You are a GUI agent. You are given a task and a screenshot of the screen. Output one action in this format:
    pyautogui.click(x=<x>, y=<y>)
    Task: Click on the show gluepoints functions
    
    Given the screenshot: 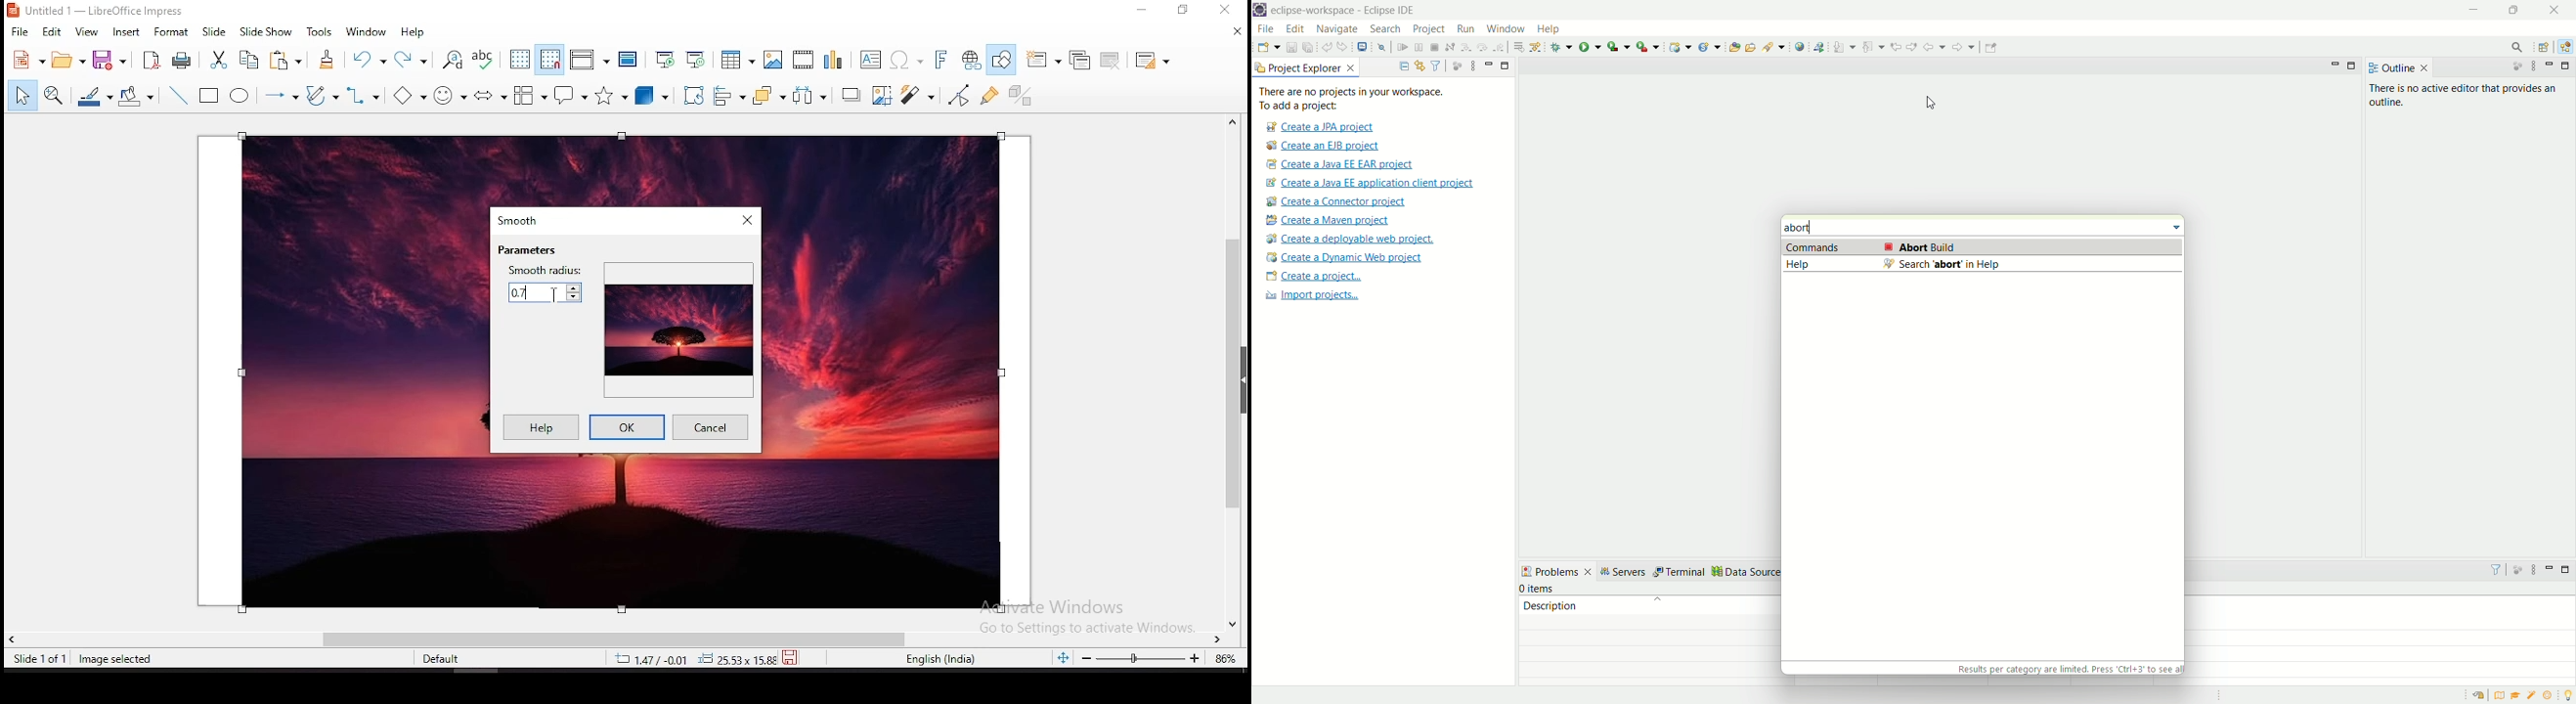 What is the action you would take?
    pyautogui.click(x=987, y=96)
    